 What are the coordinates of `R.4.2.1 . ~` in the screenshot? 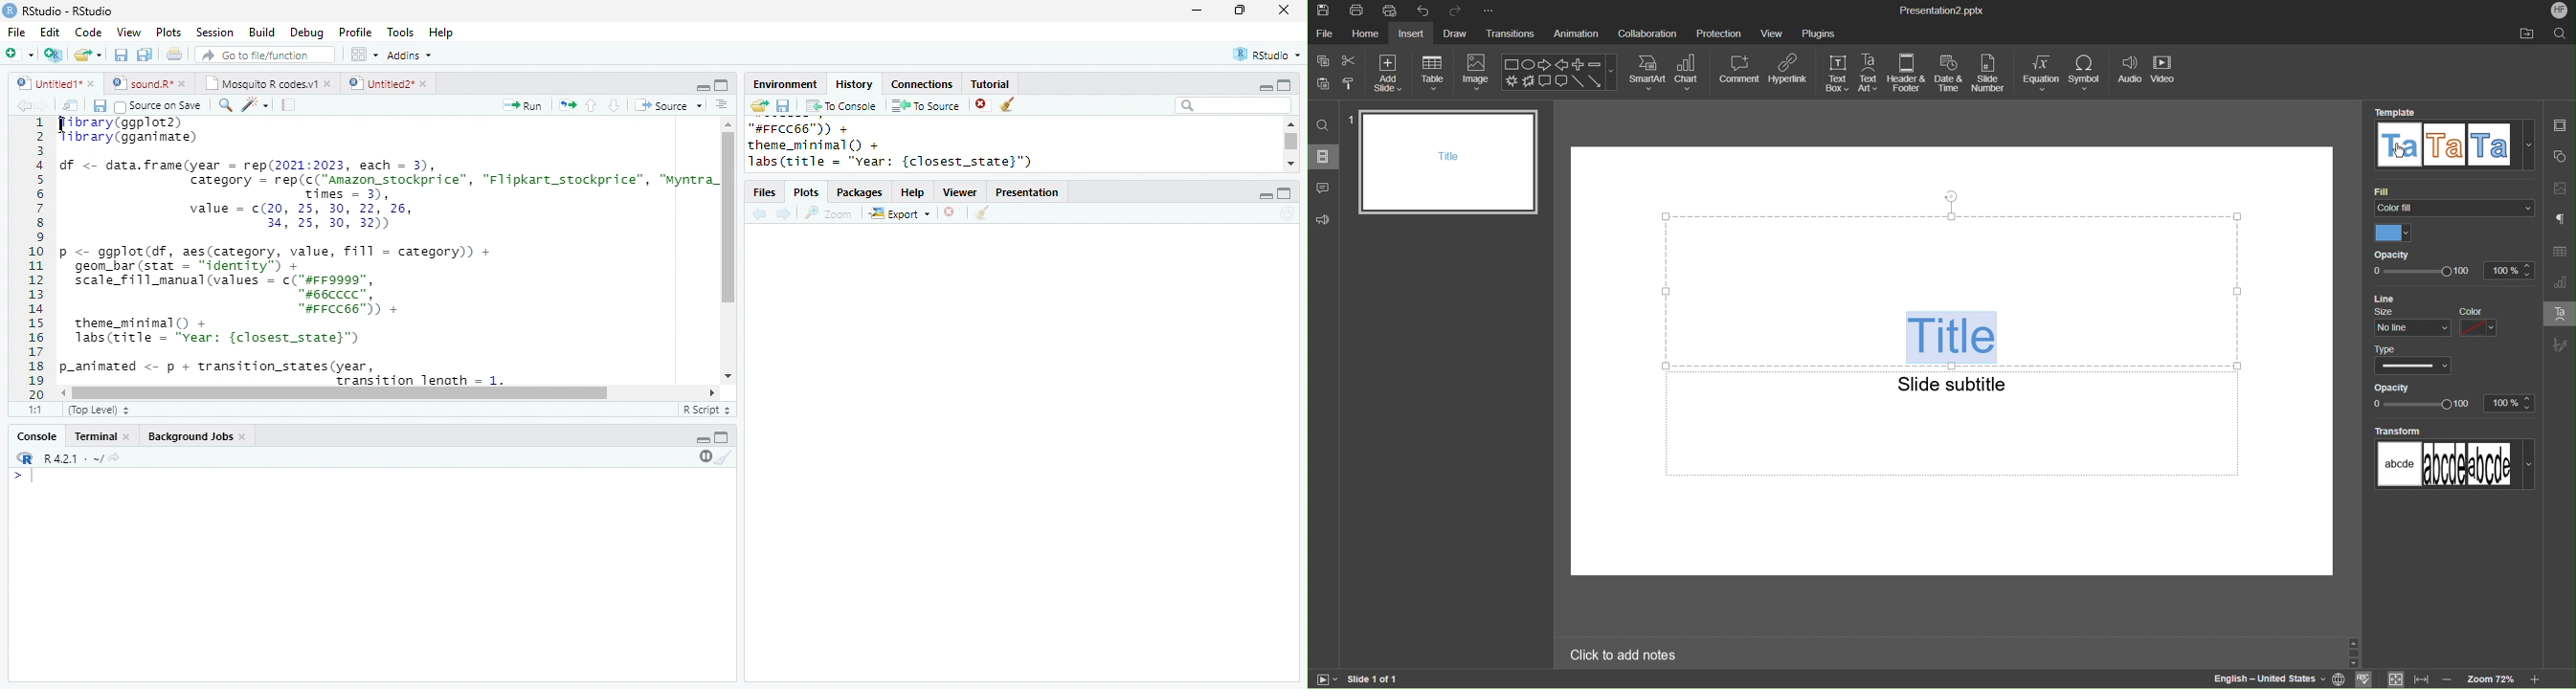 It's located at (72, 457).